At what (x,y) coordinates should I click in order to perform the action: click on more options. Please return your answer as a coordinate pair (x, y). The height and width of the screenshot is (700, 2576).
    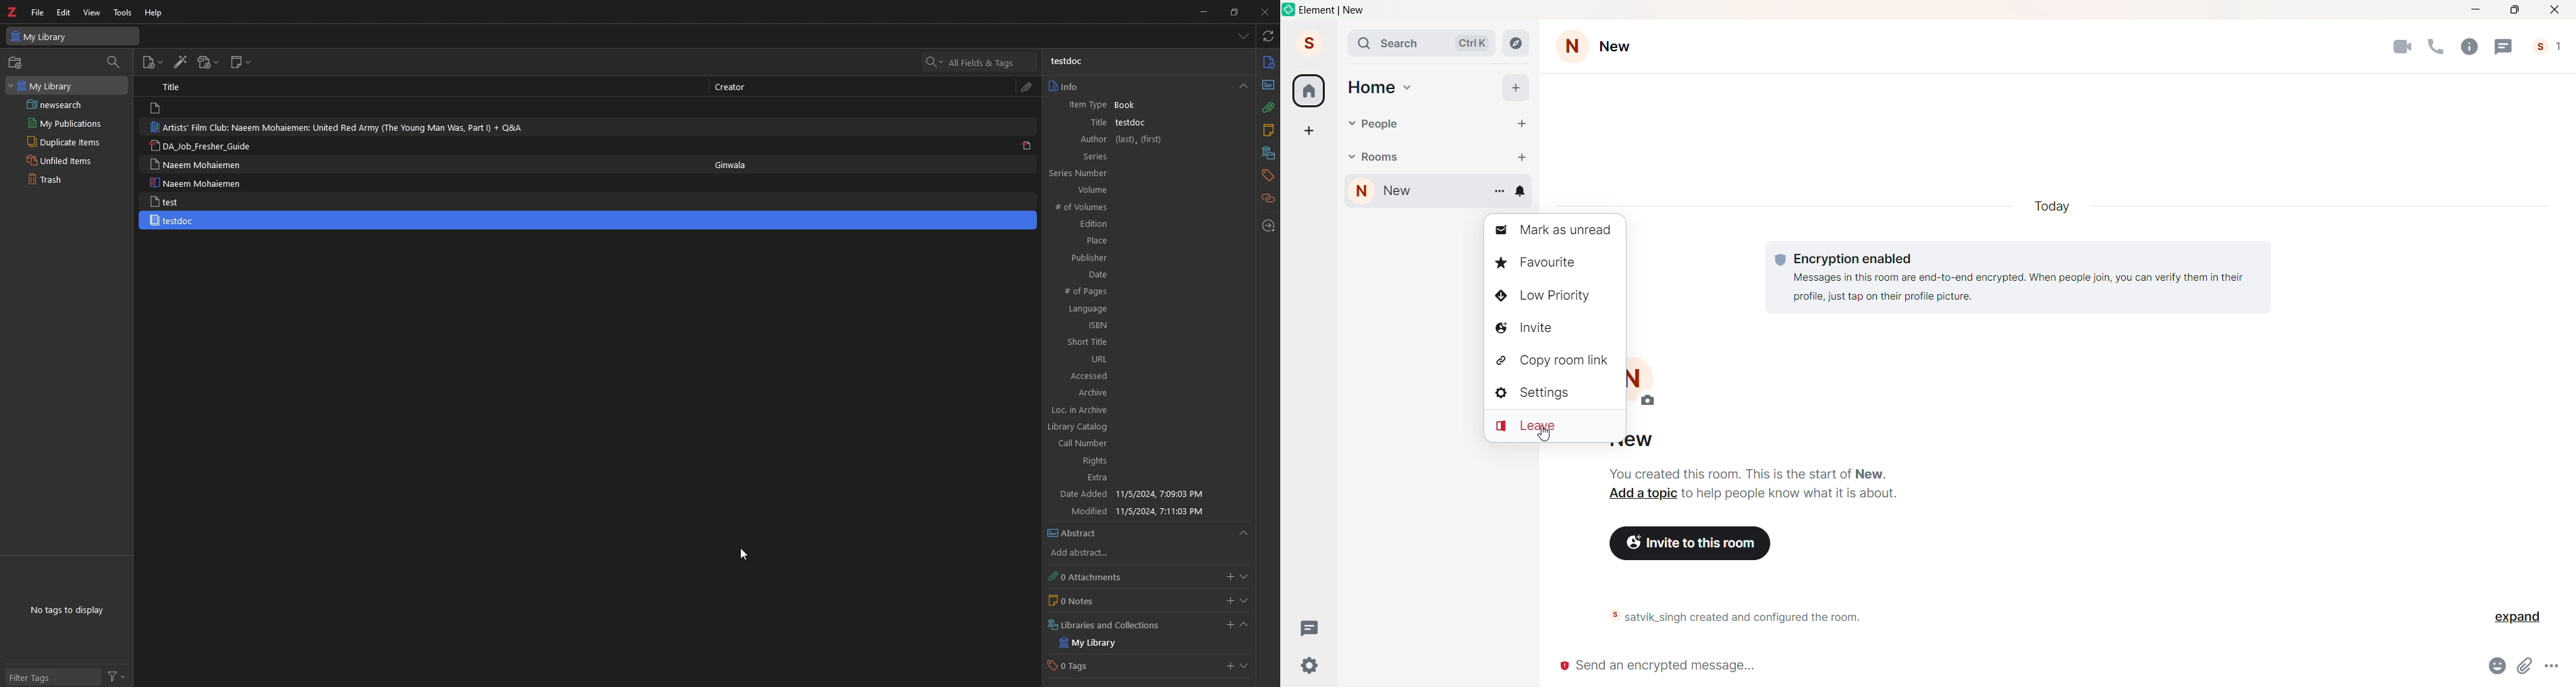
    Looking at the image, I should click on (2553, 663).